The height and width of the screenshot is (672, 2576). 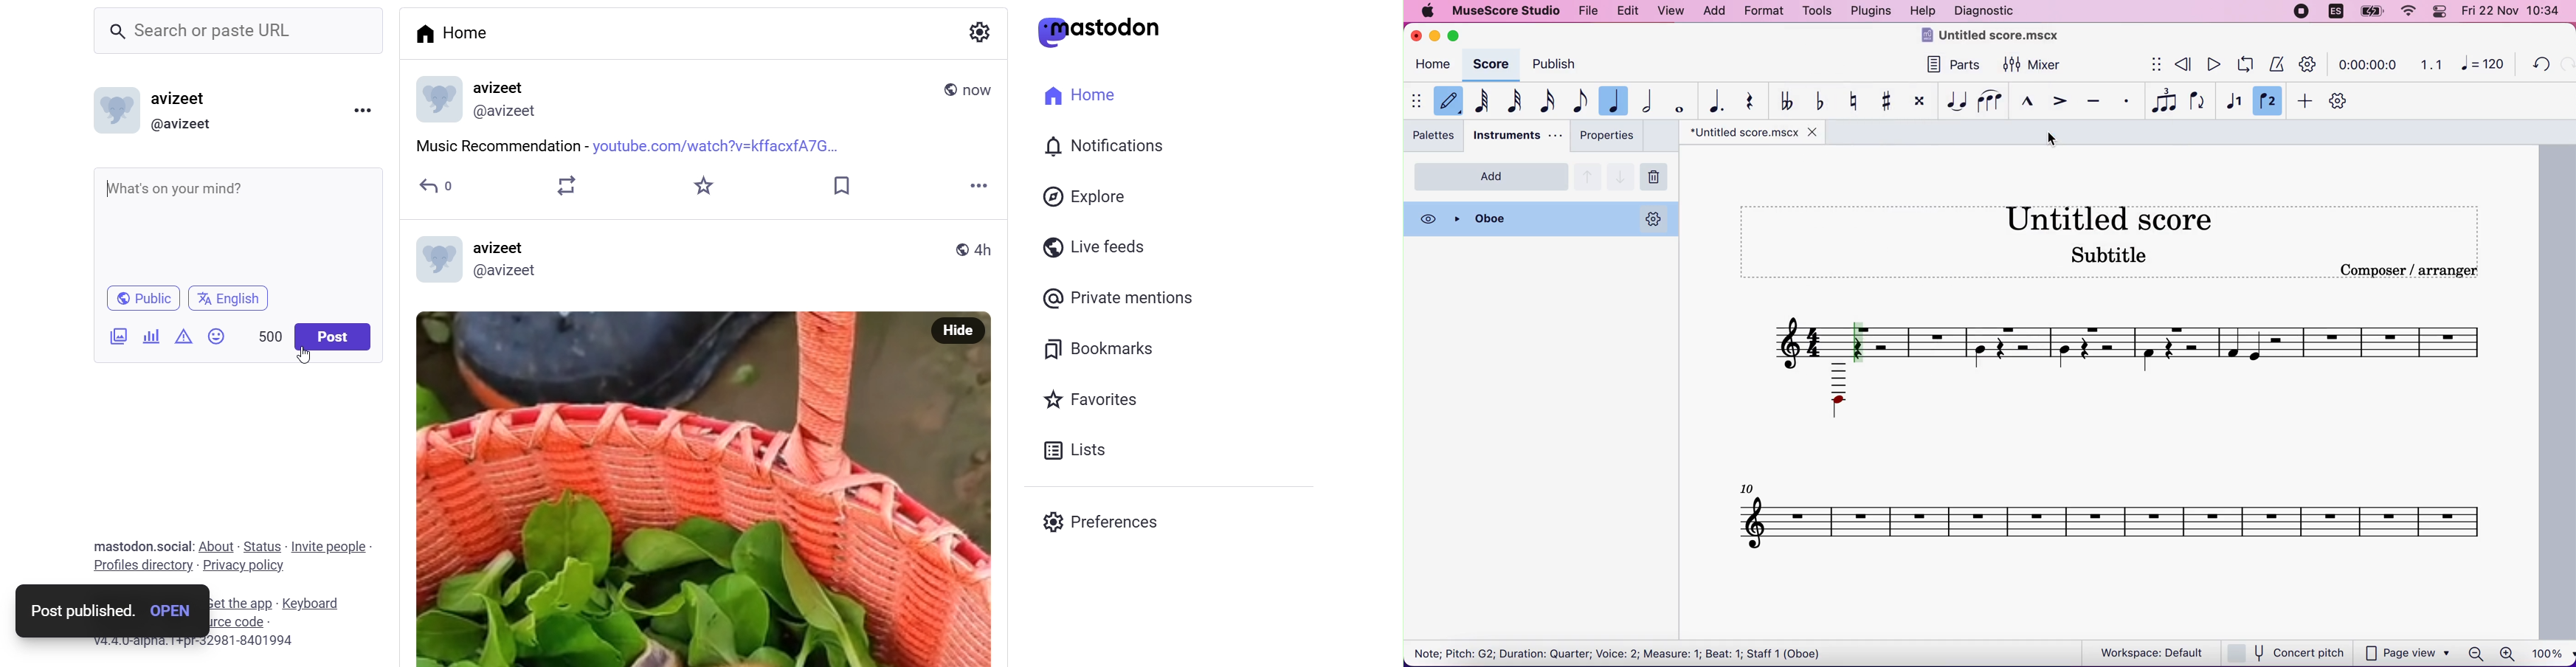 I want to click on 64th note, so click(x=1487, y=99).